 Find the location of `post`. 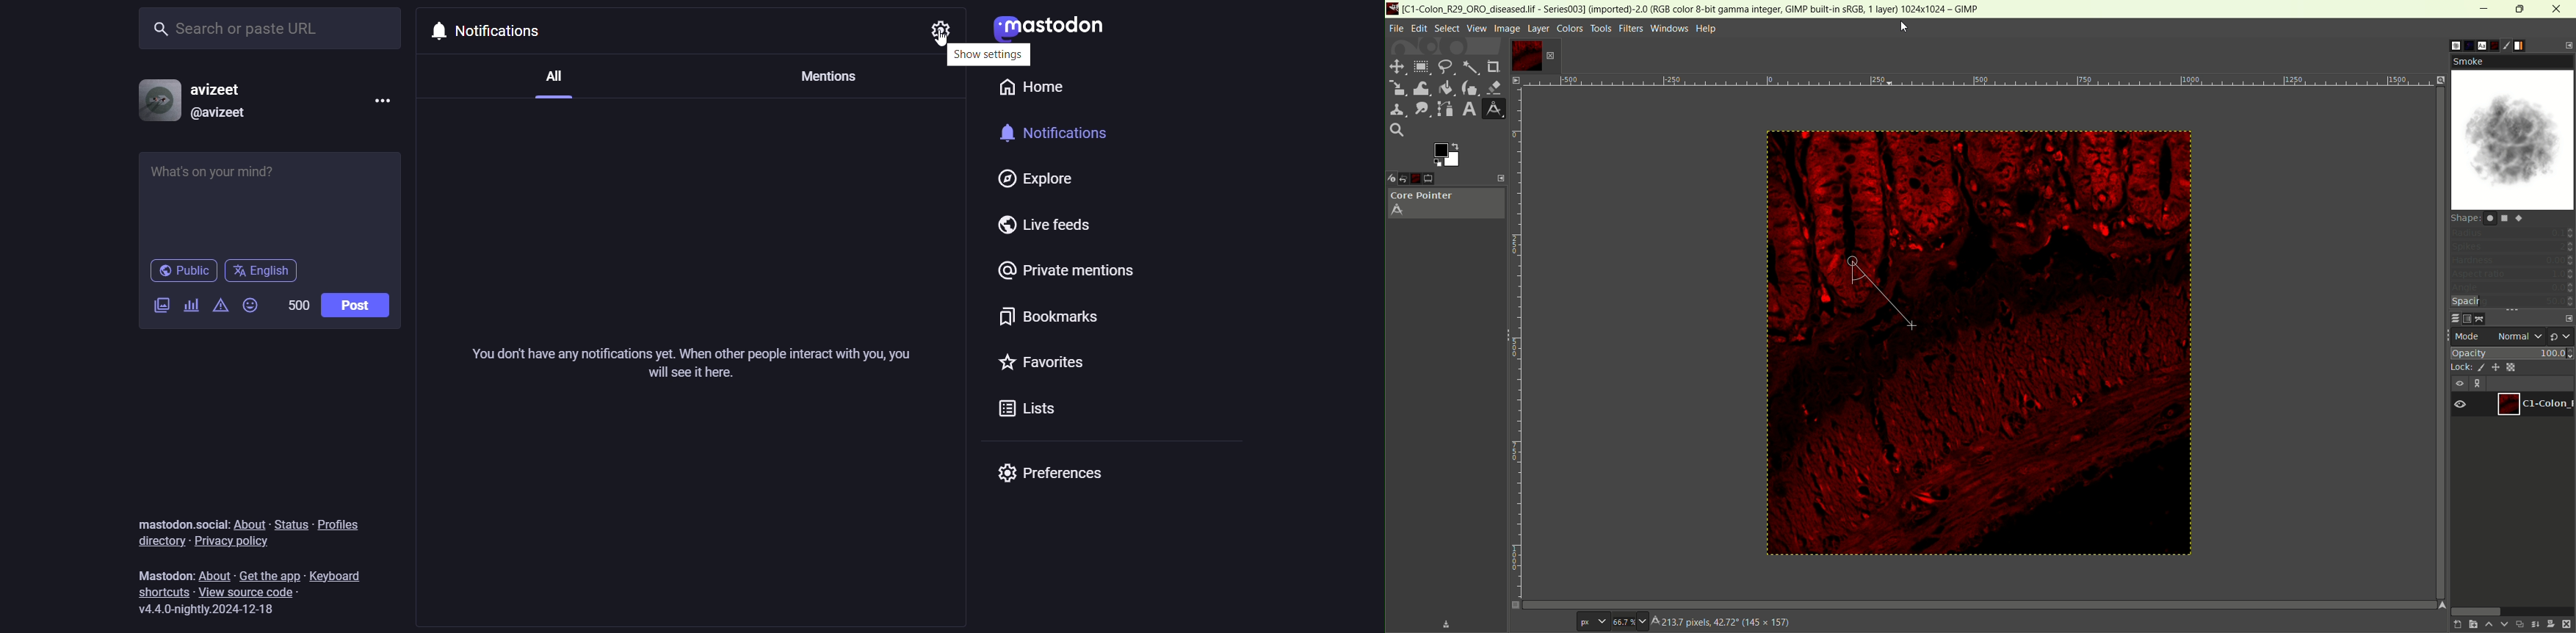

post is located at coordinates (358, 305).